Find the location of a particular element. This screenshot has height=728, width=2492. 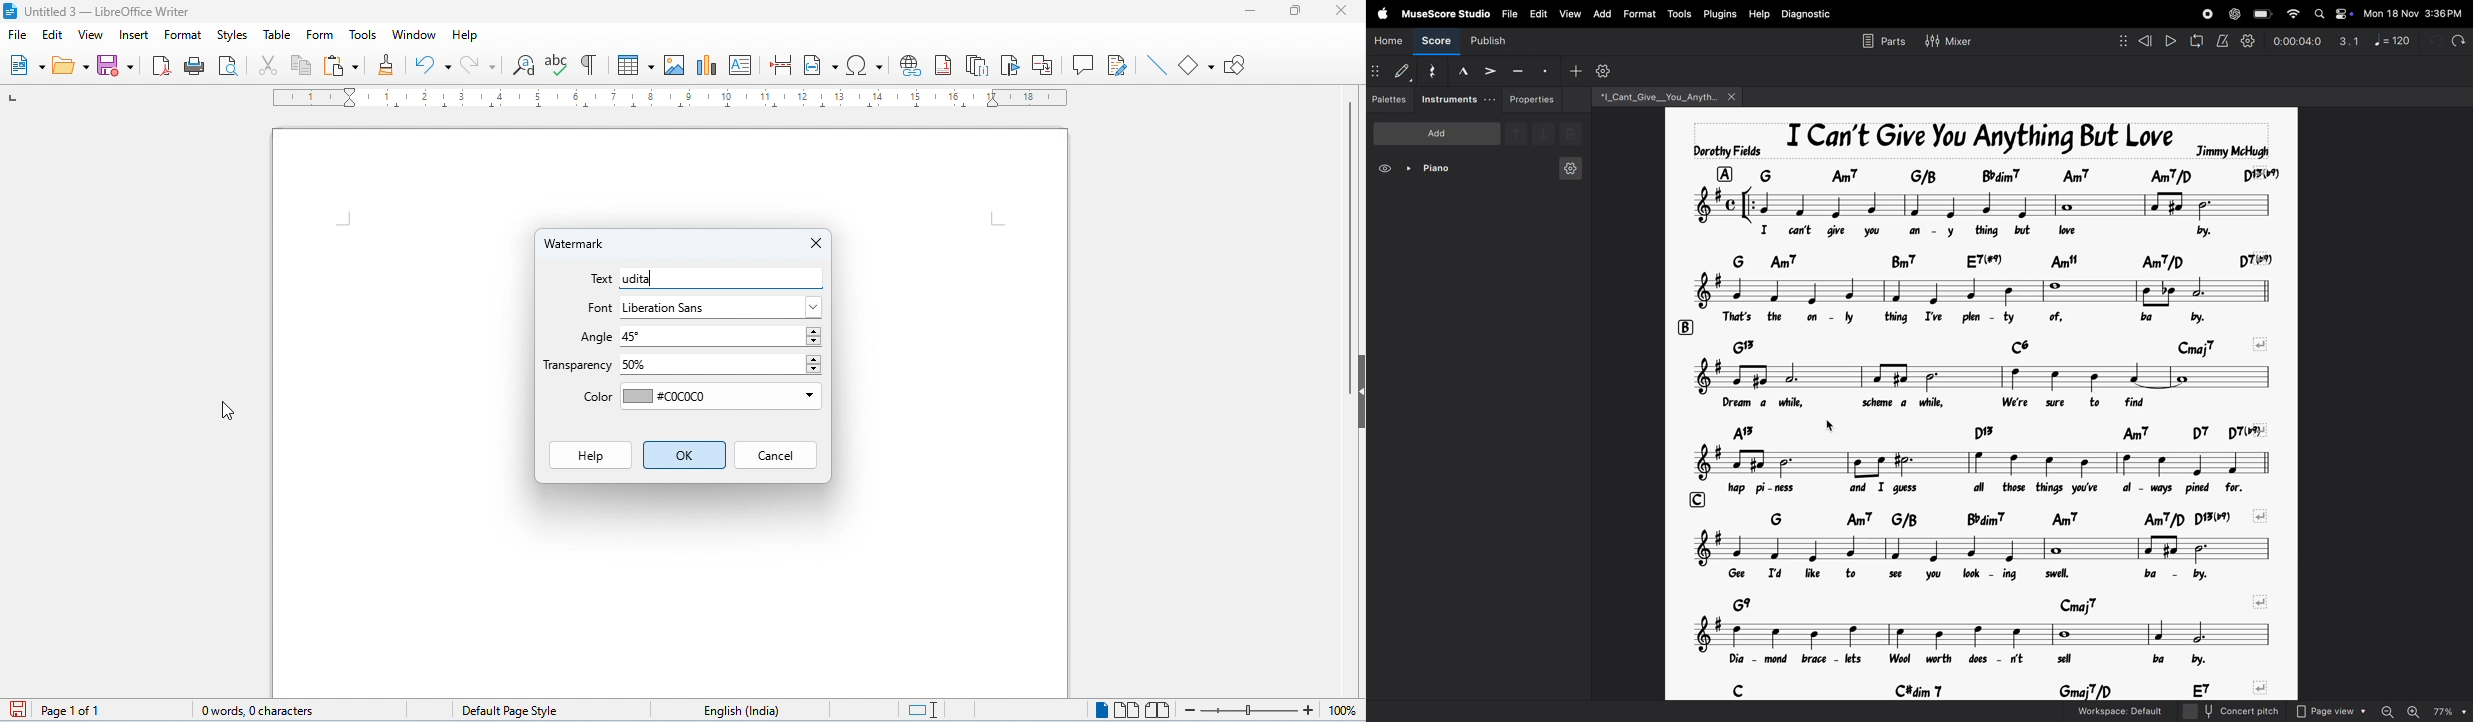

Untitled 3 - LibreOffice Writer is located at coordinates (108, 12).